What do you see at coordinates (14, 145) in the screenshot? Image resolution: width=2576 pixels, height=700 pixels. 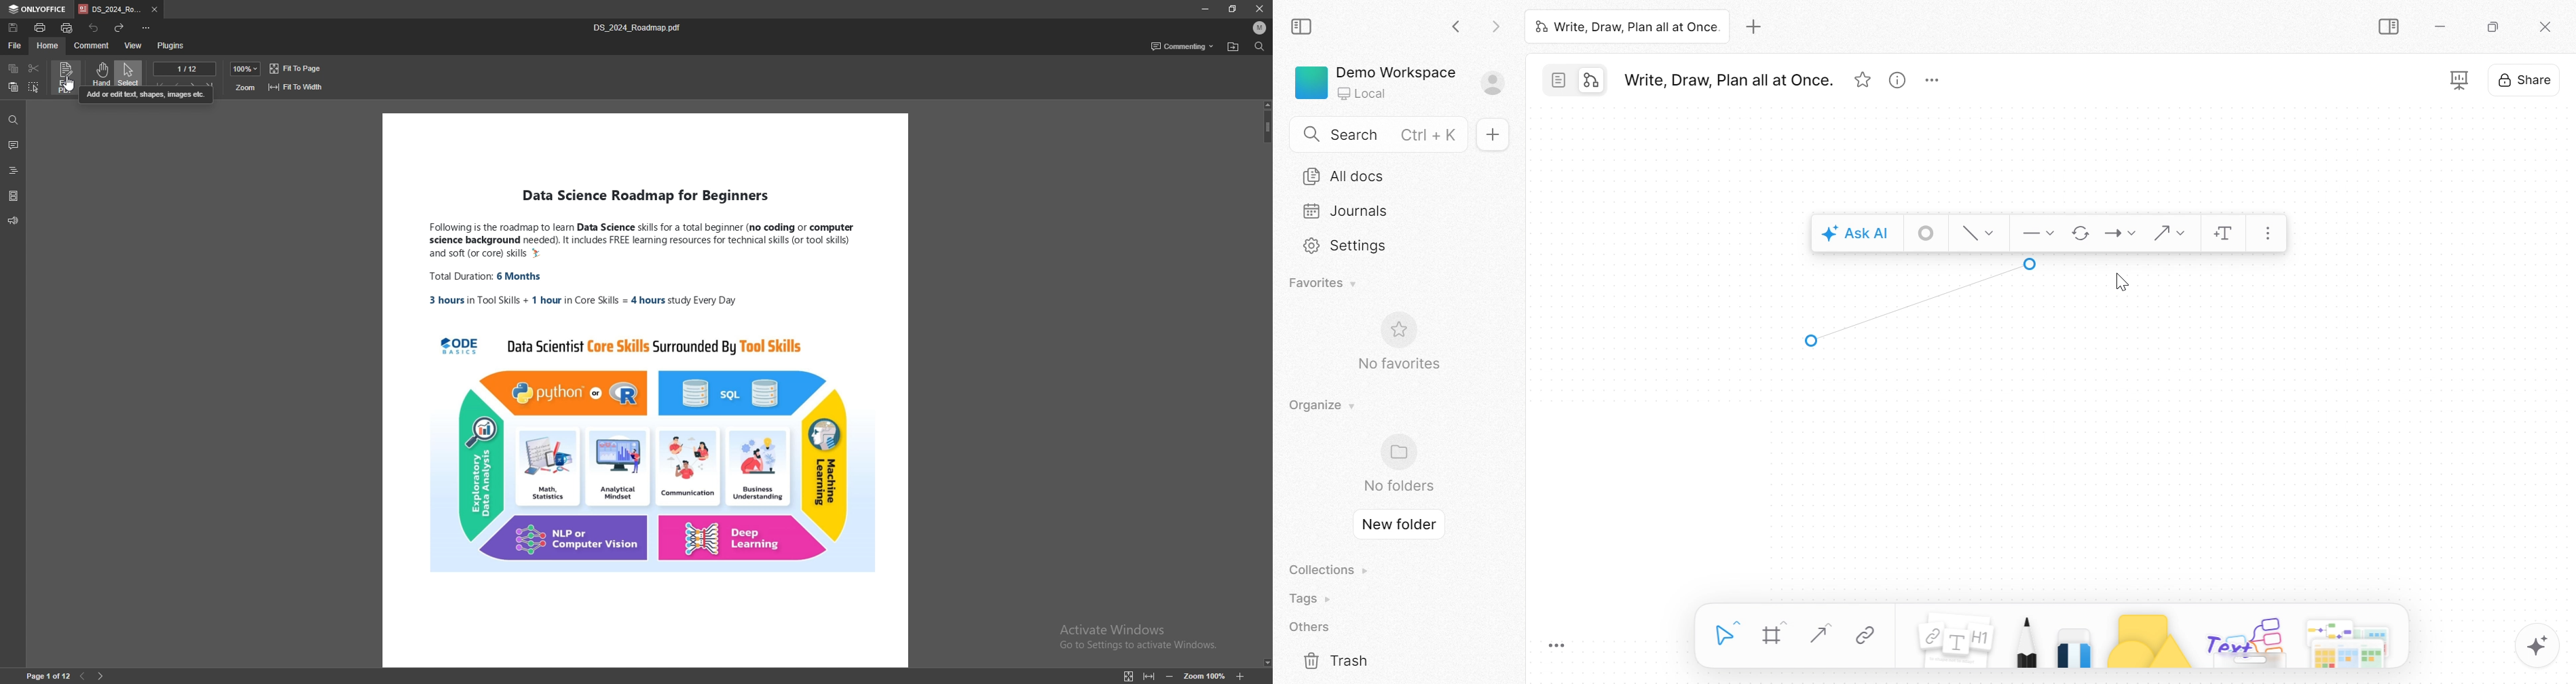 I see `comment` at bounding box center [14, 145].